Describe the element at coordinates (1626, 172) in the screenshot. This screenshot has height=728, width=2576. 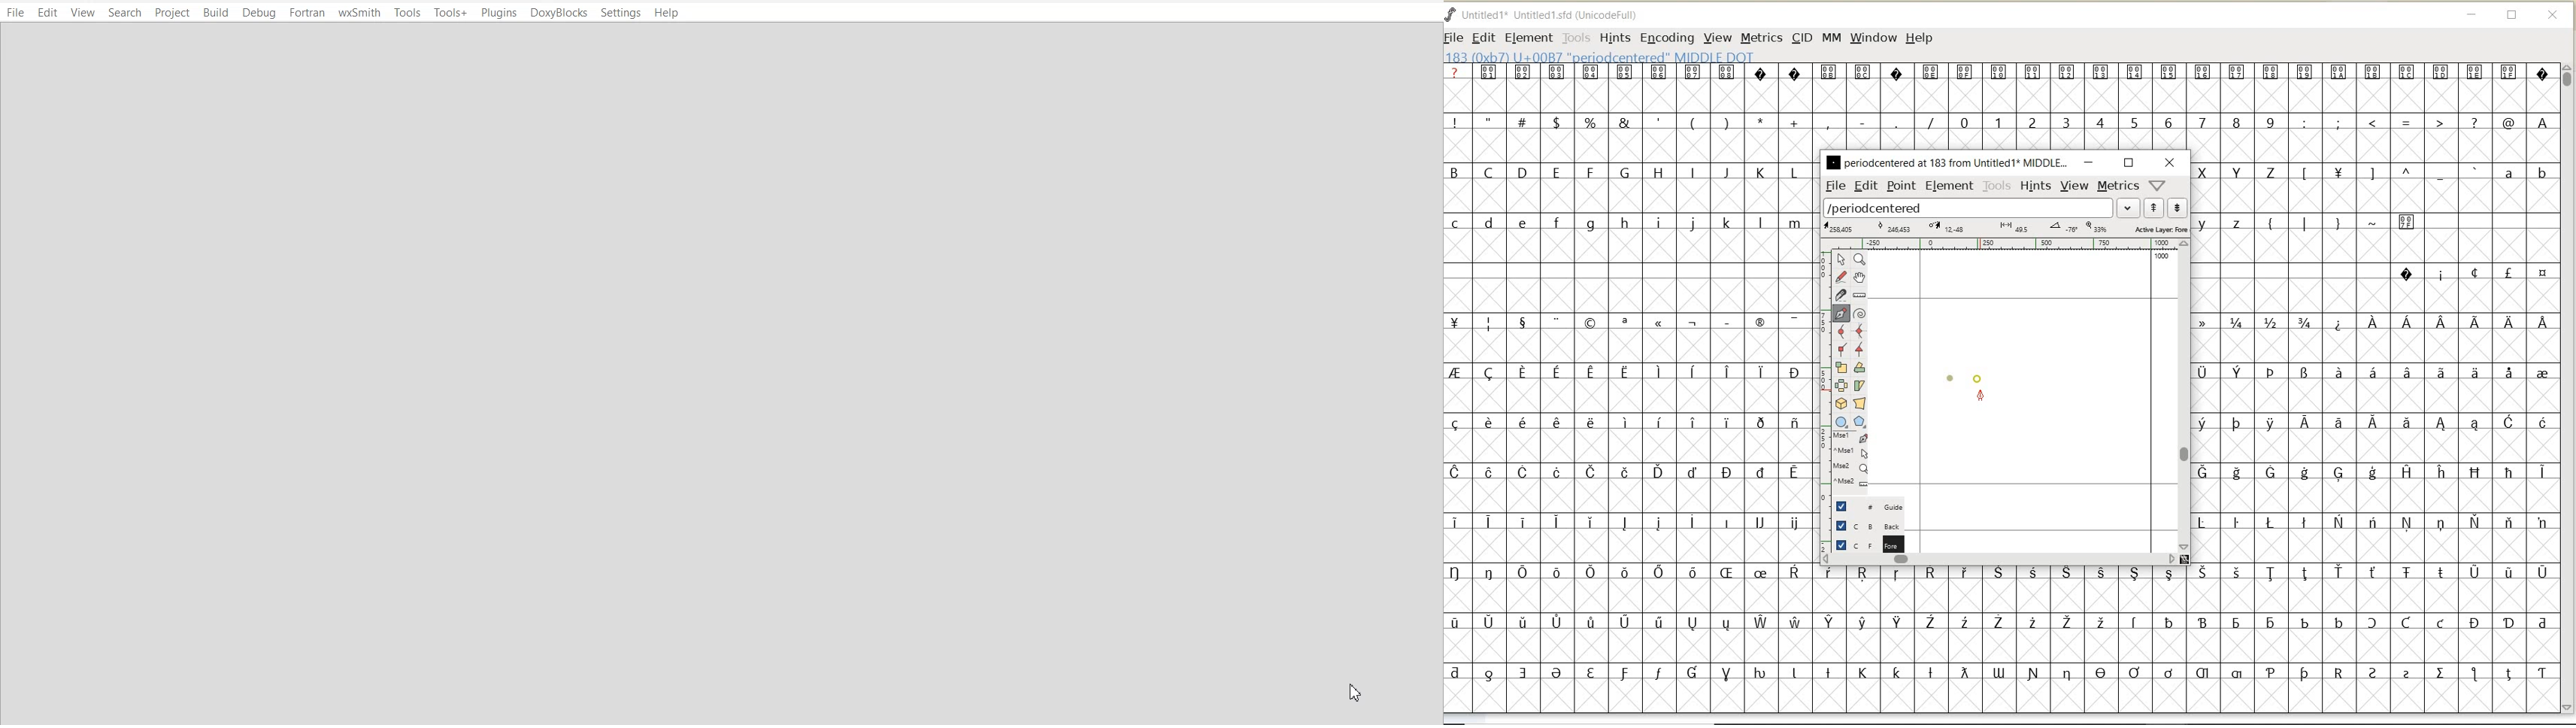
I see `uppercase letters` at that location.